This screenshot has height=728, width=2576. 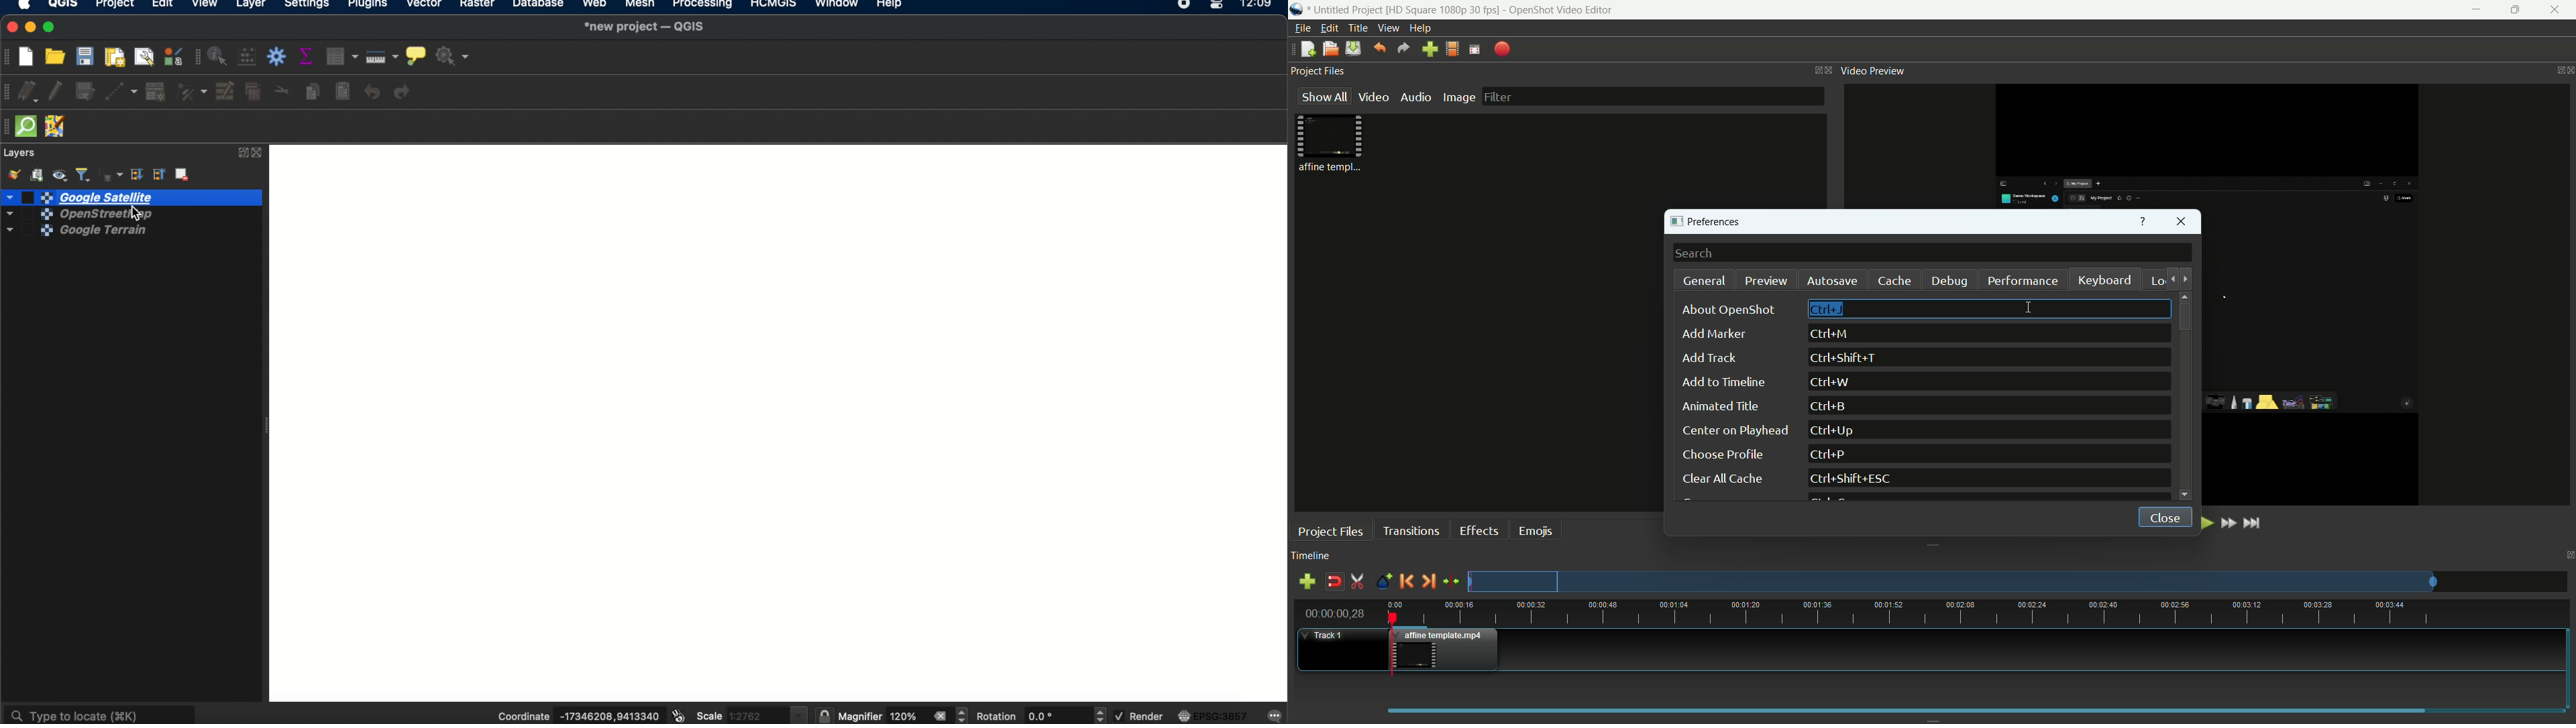 I want to click on current edits, so click(x=32, y=93).